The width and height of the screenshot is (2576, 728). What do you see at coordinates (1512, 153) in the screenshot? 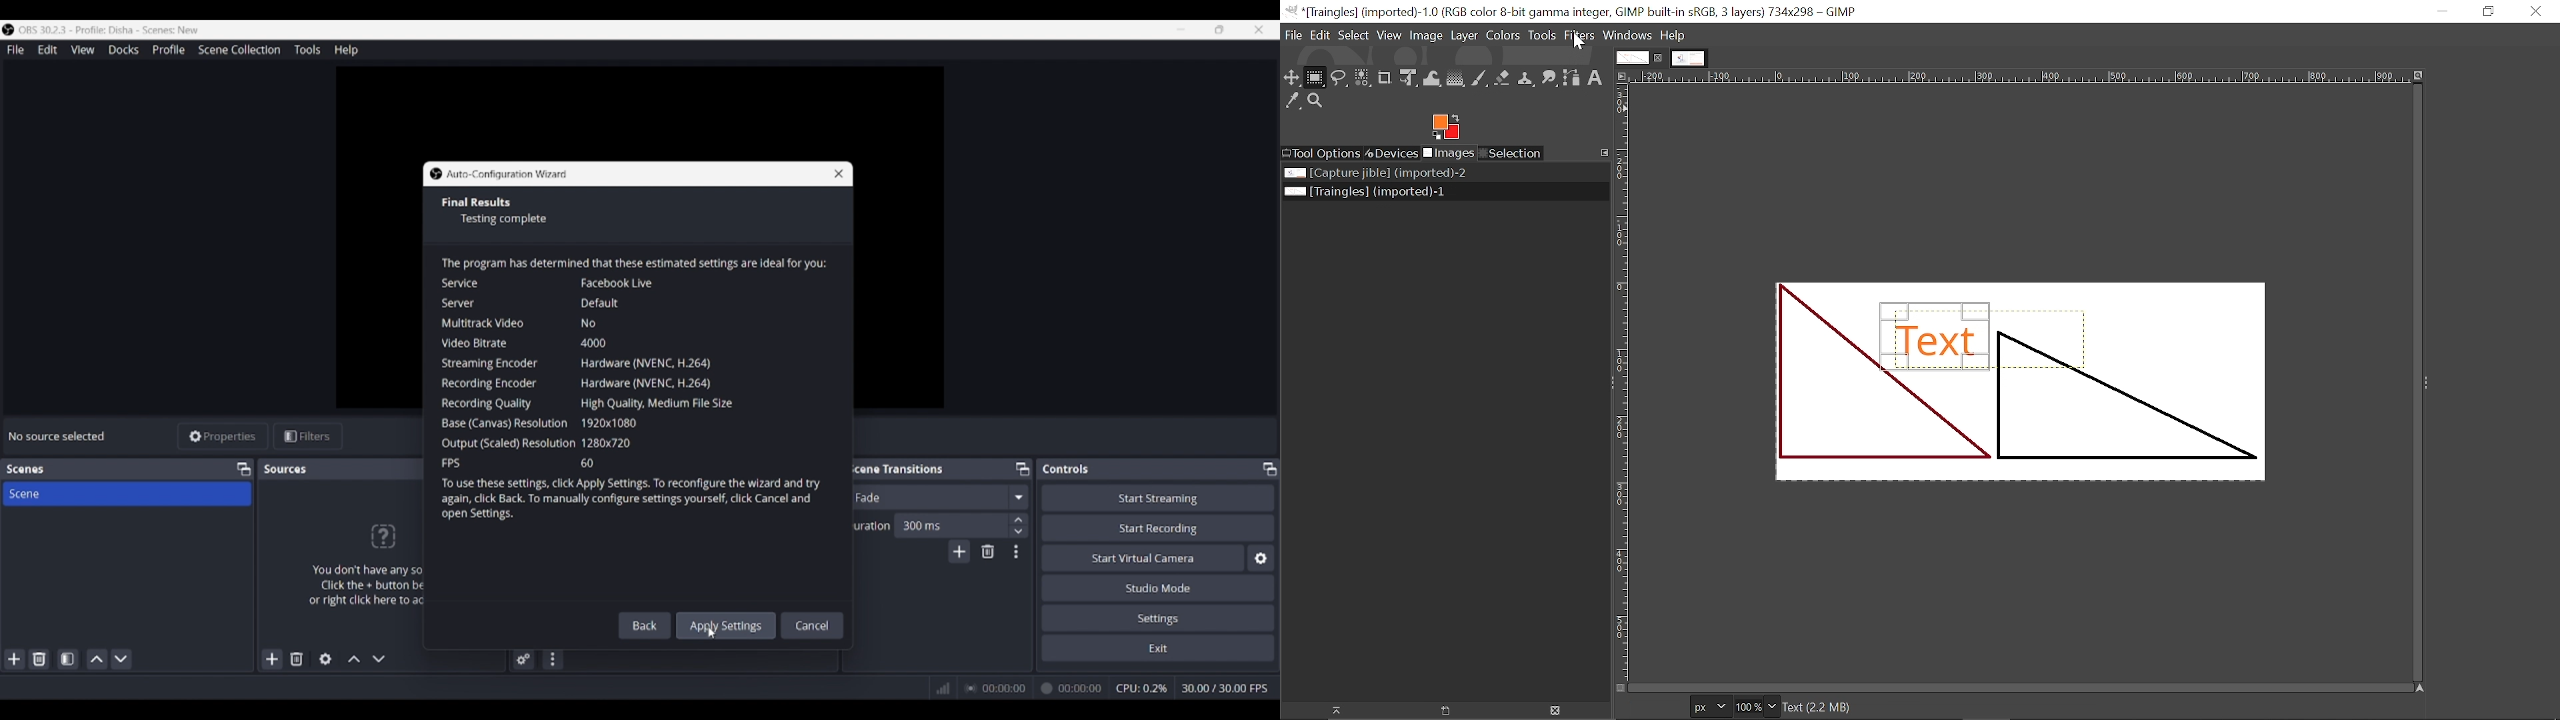
I see `Selection` at bounding box center [1512, 153].